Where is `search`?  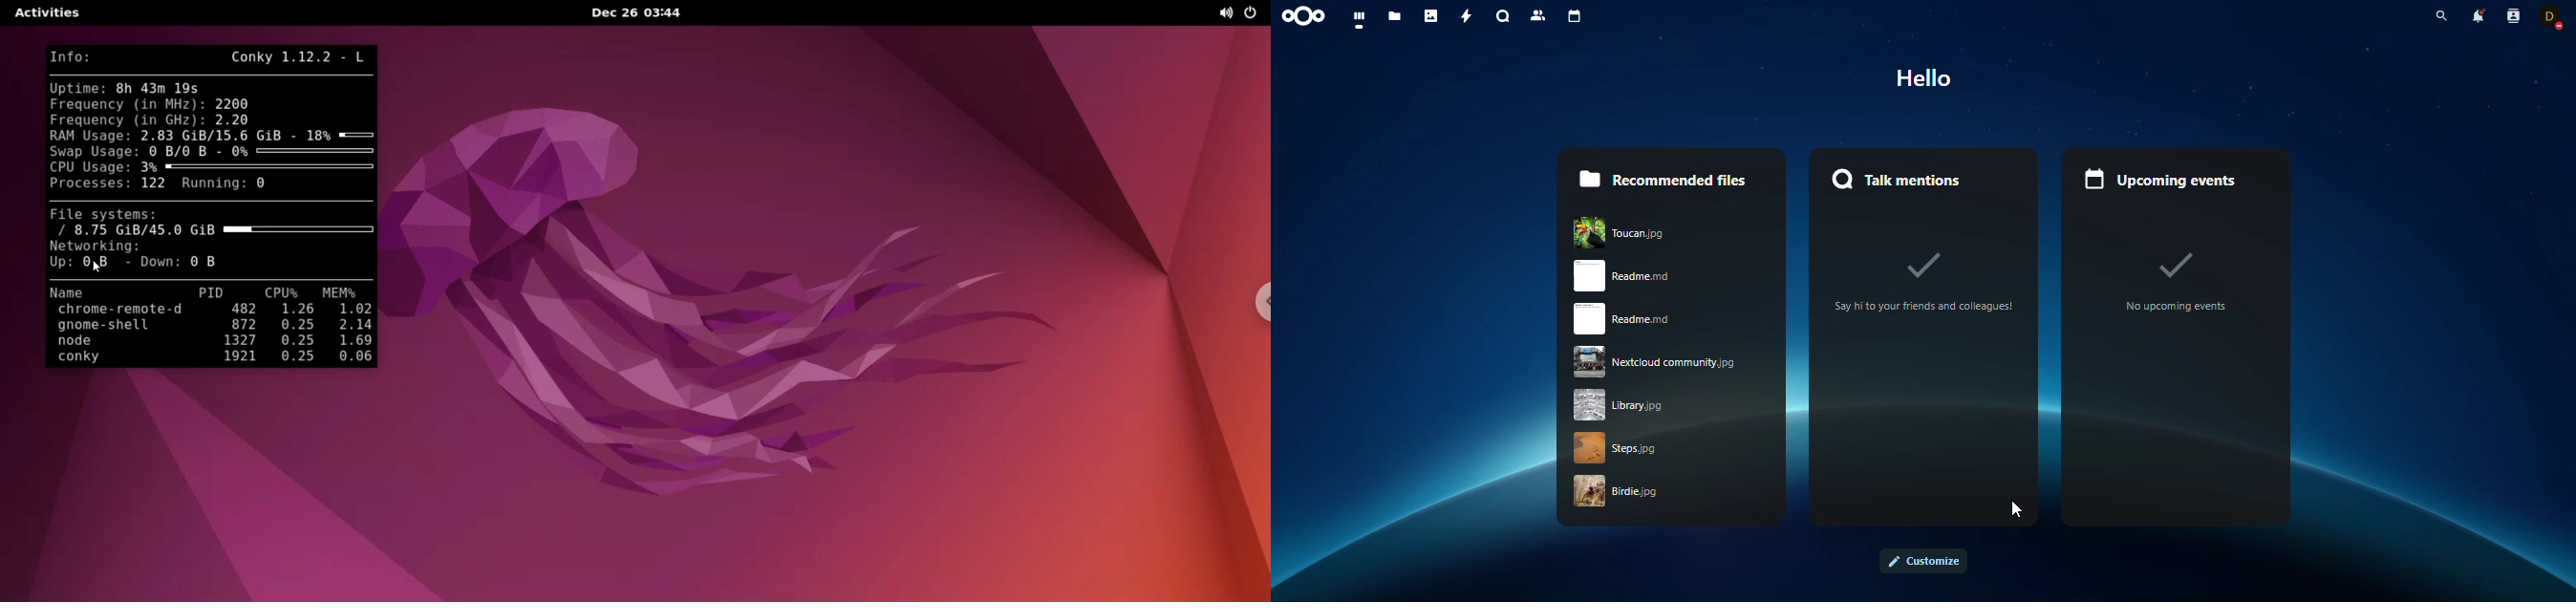
search is located at coordinates (2437, 16).